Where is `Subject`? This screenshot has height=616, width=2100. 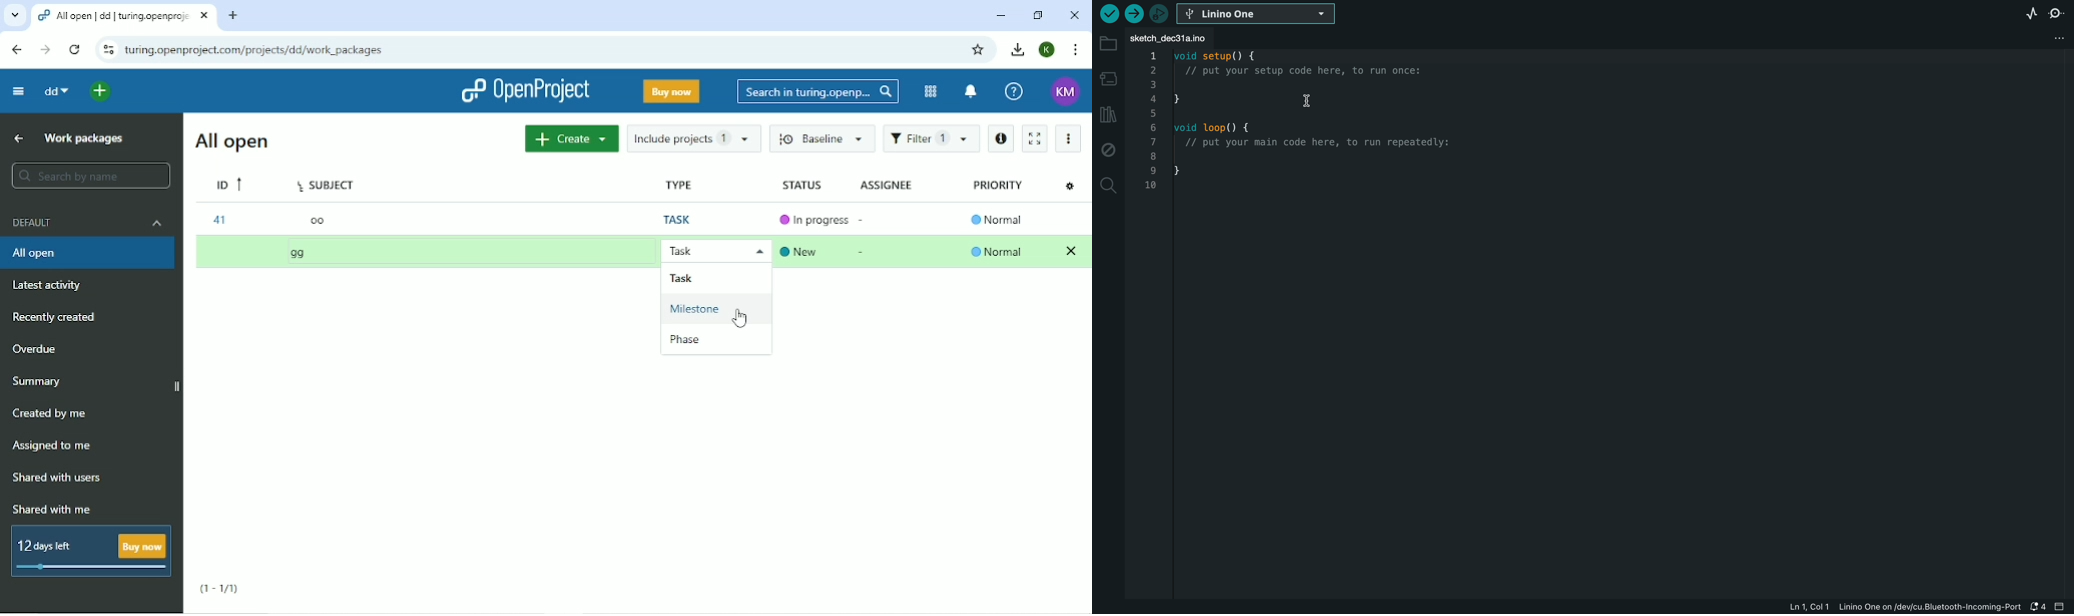
Subject is located at coordinates (326, 186).